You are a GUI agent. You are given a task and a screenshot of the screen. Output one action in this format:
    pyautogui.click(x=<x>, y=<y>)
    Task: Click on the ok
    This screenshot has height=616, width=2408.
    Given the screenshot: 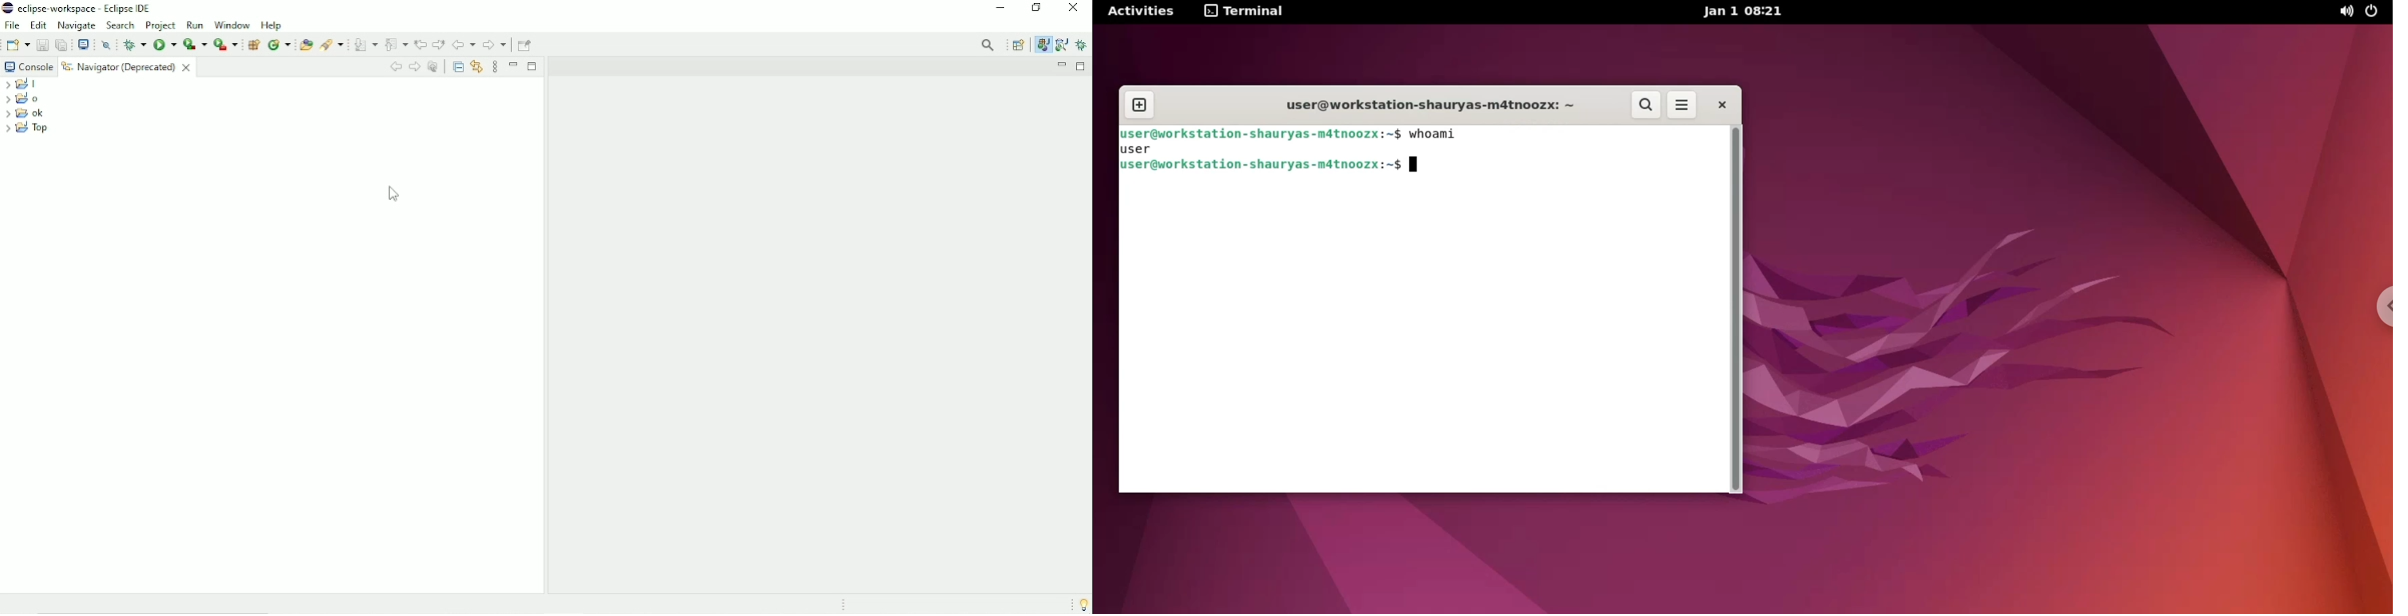 What is the action you would take?
    pyautogui.click(x=26, y=114)
    